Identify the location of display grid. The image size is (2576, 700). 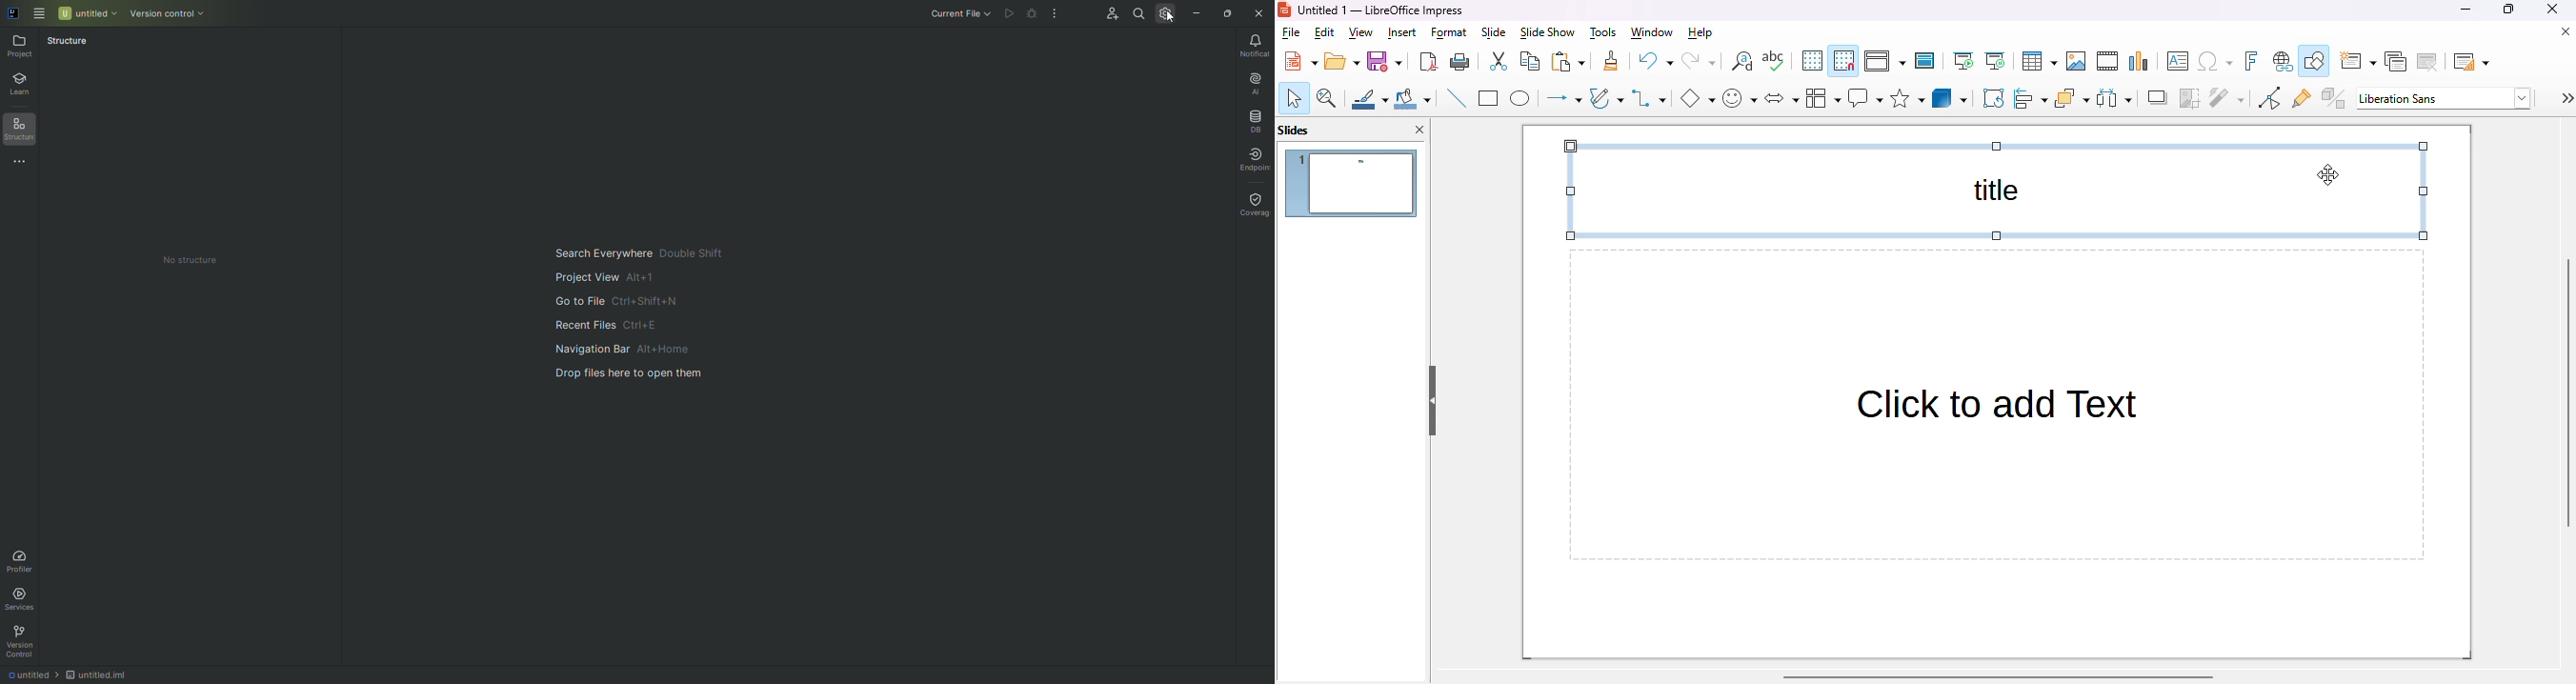
(1812, 60).